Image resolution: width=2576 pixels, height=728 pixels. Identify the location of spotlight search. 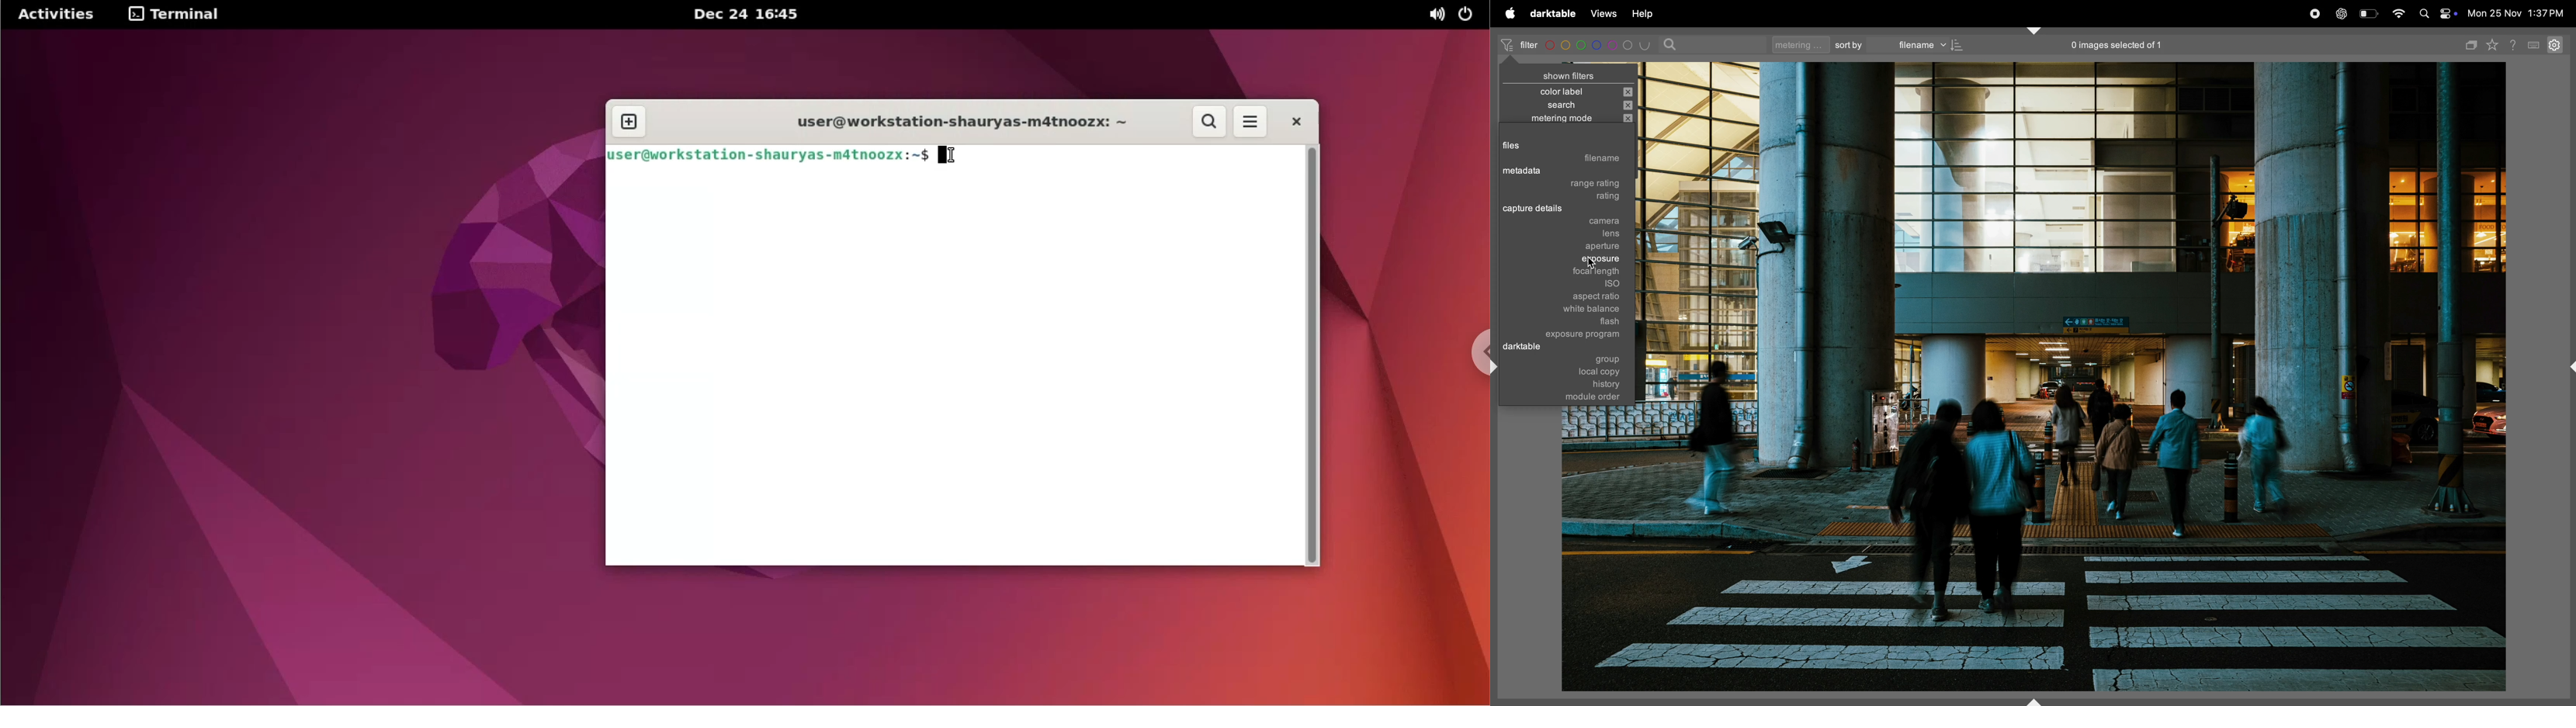
(2425, 13).